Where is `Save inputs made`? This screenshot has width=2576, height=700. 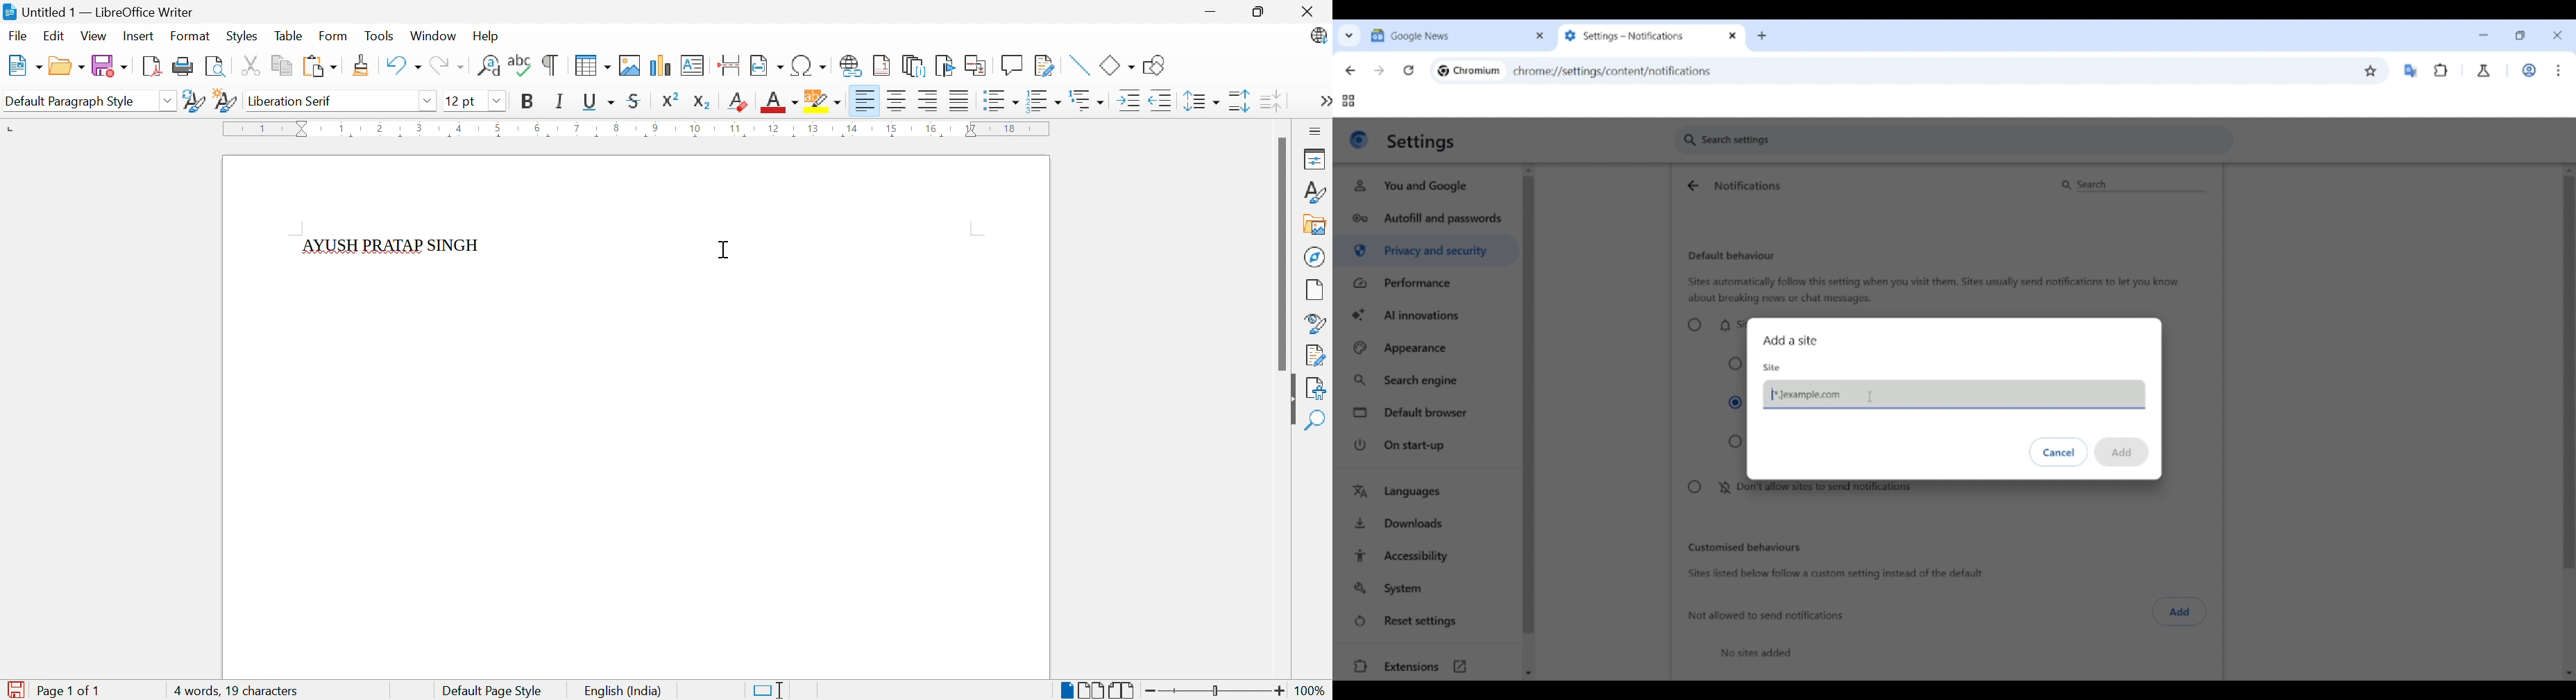 Save inputs made is located at coordinates (2121, 452).